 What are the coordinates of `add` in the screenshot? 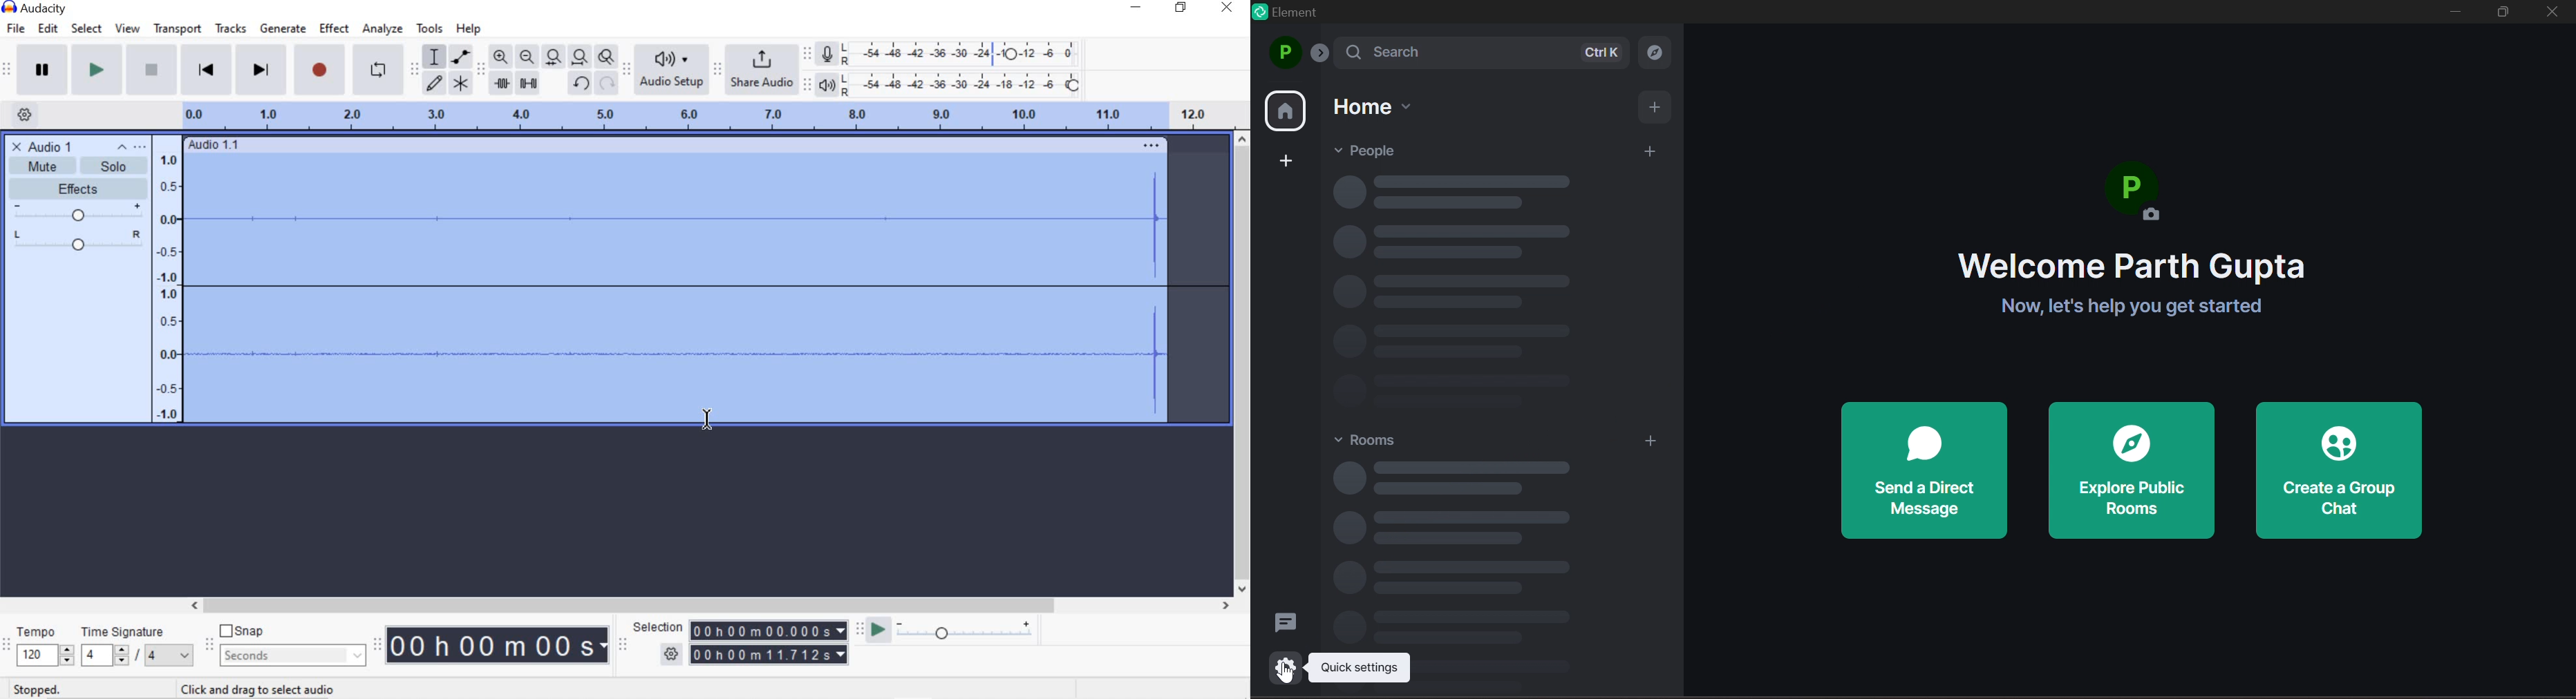 It's located at (1657, 109).